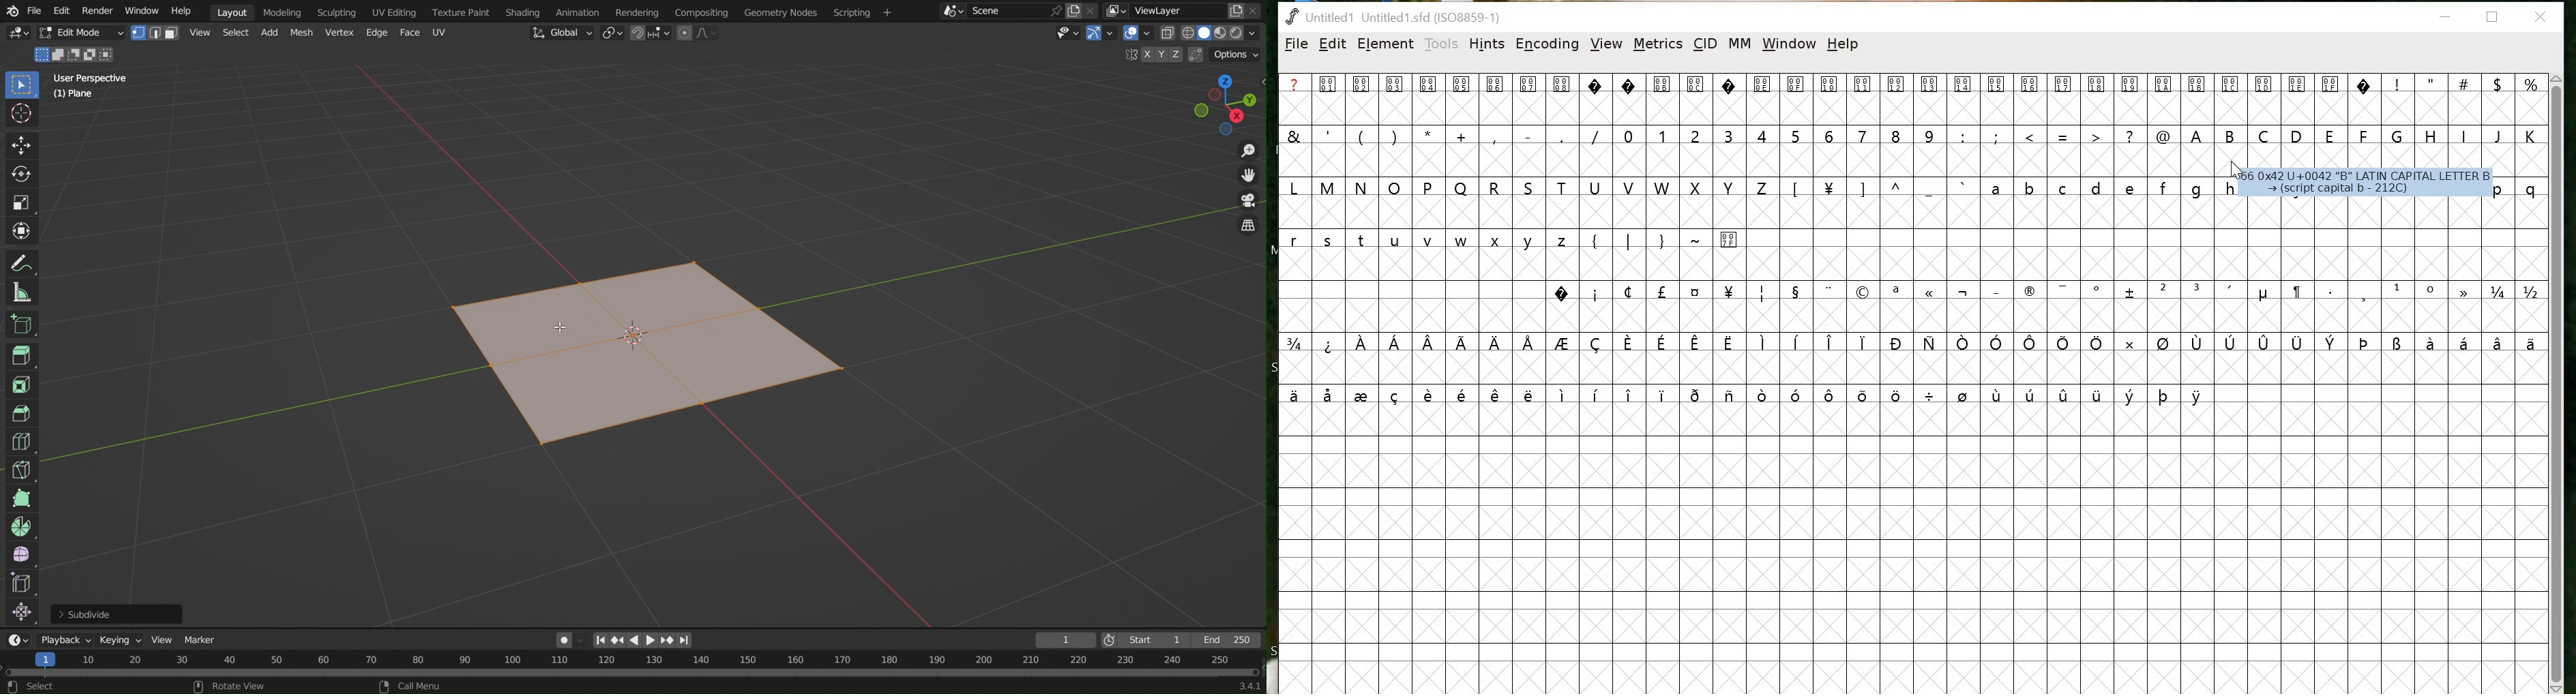  Describe the element at coordinates (1001, 11) in the screenshot. I see `Scene` at that location.